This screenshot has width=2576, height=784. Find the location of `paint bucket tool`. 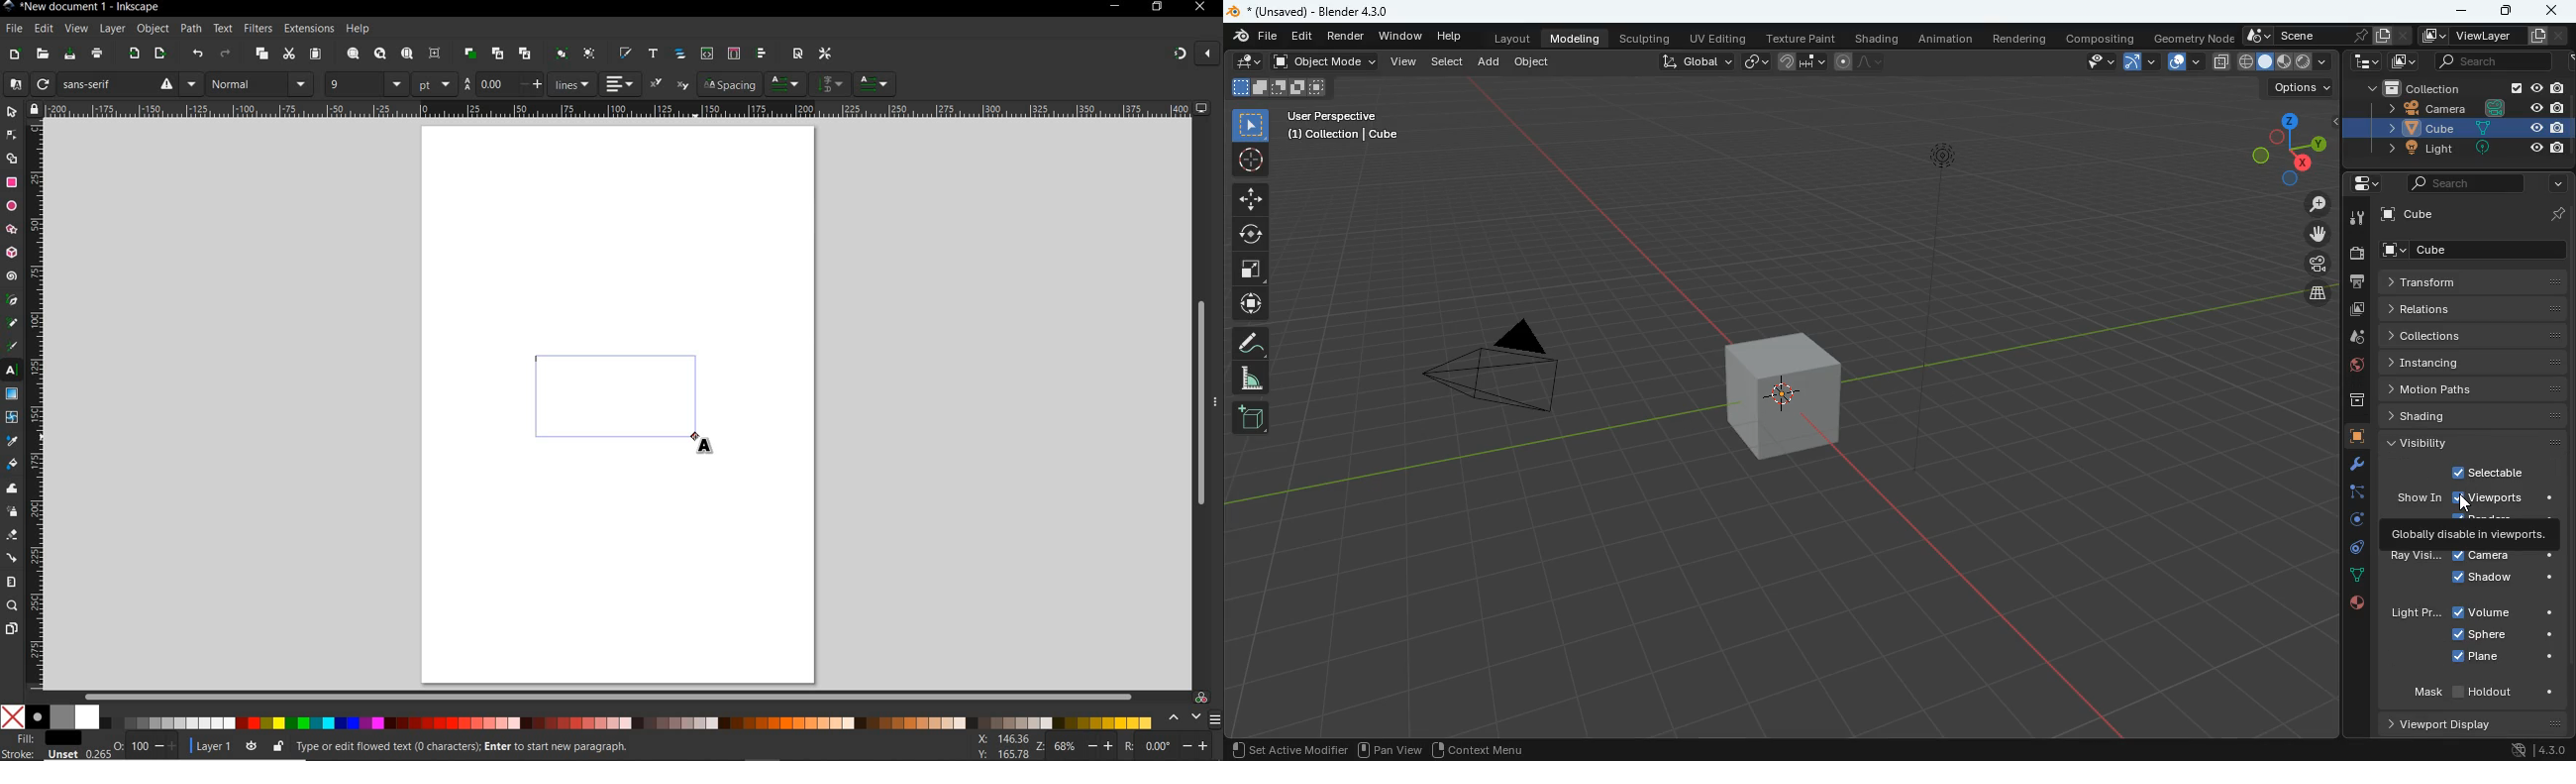

paint bucket tool is located at coordinates (12, 466).